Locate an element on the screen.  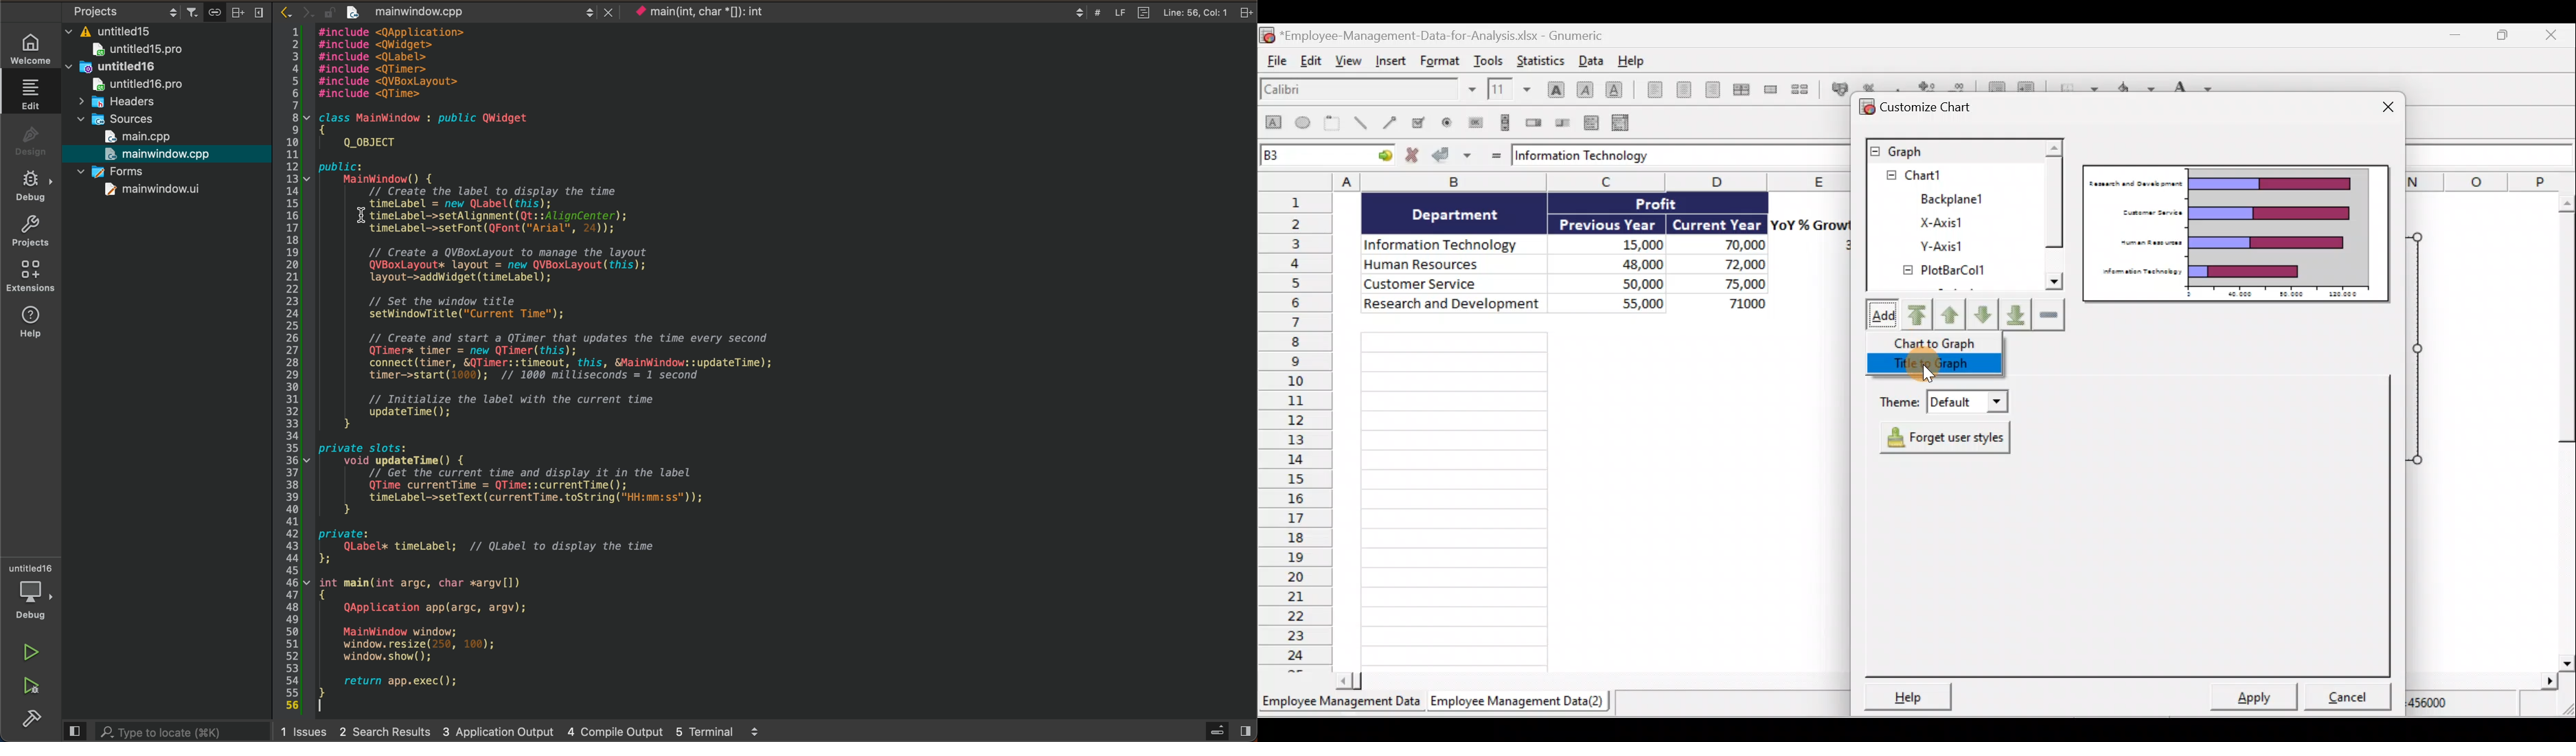
Create an arrow object is located at coordinates (1392, 124).